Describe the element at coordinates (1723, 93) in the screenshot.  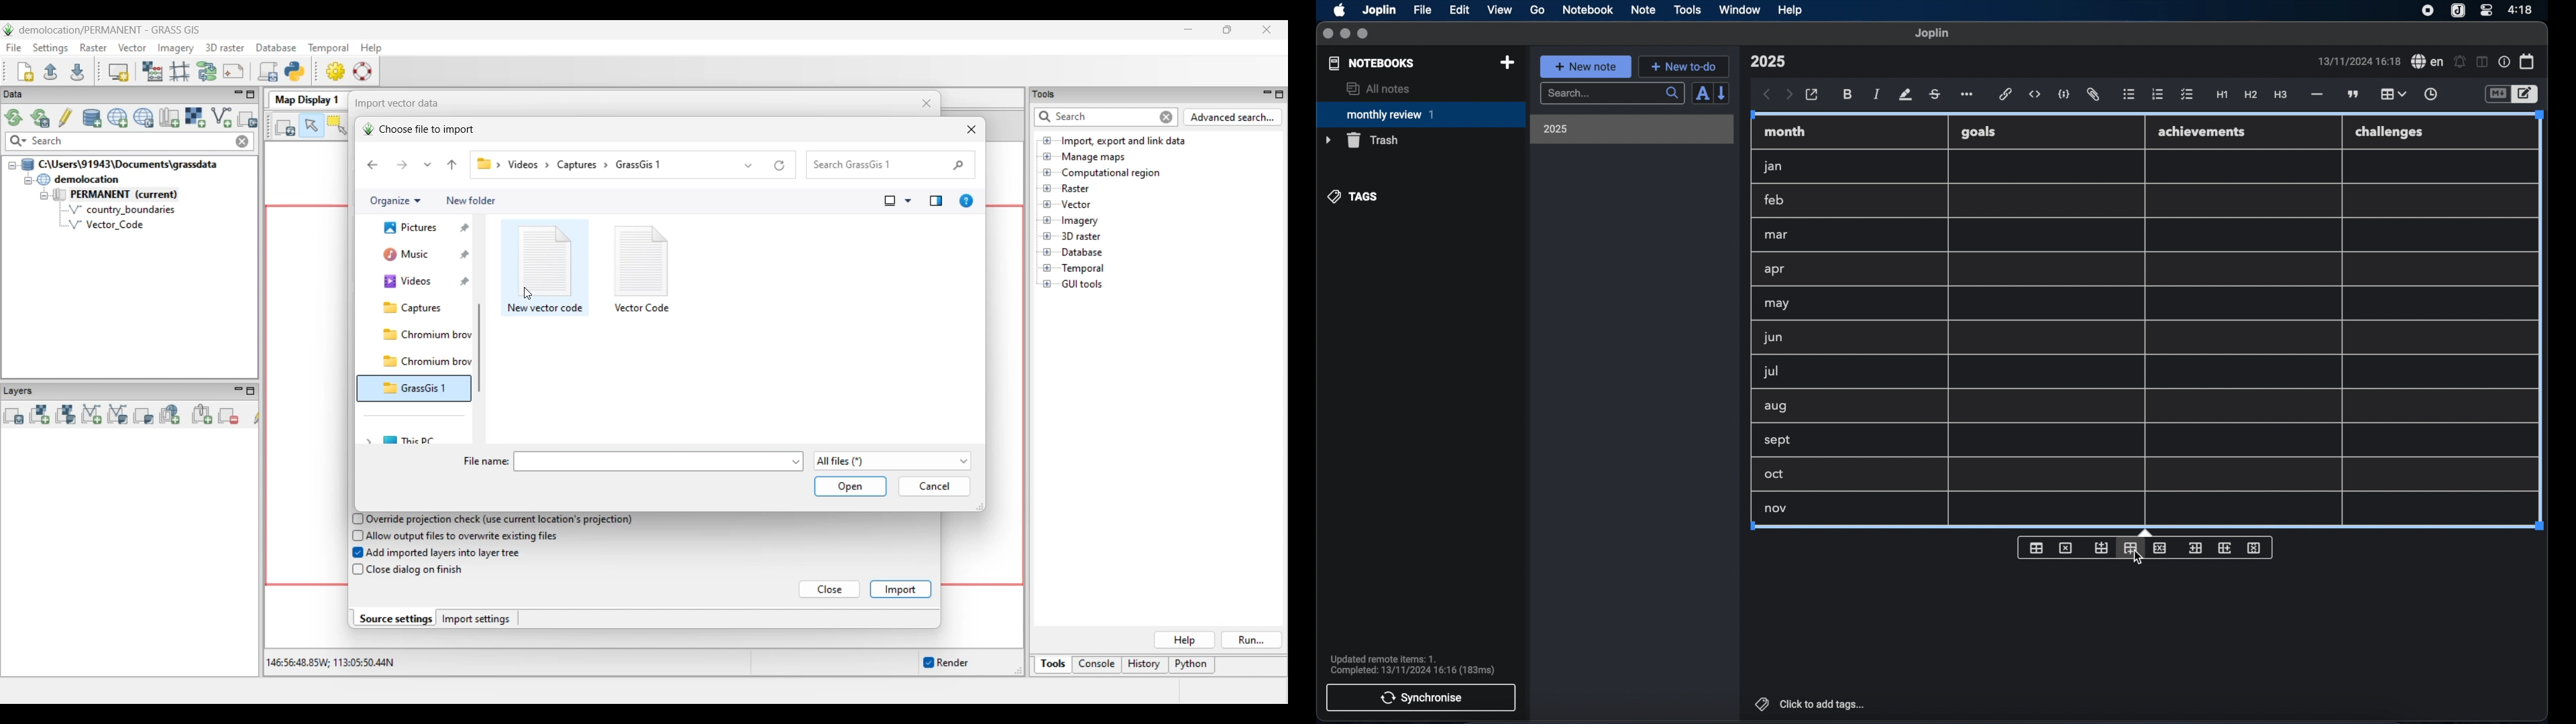
I see `reverse sort order` at that location.